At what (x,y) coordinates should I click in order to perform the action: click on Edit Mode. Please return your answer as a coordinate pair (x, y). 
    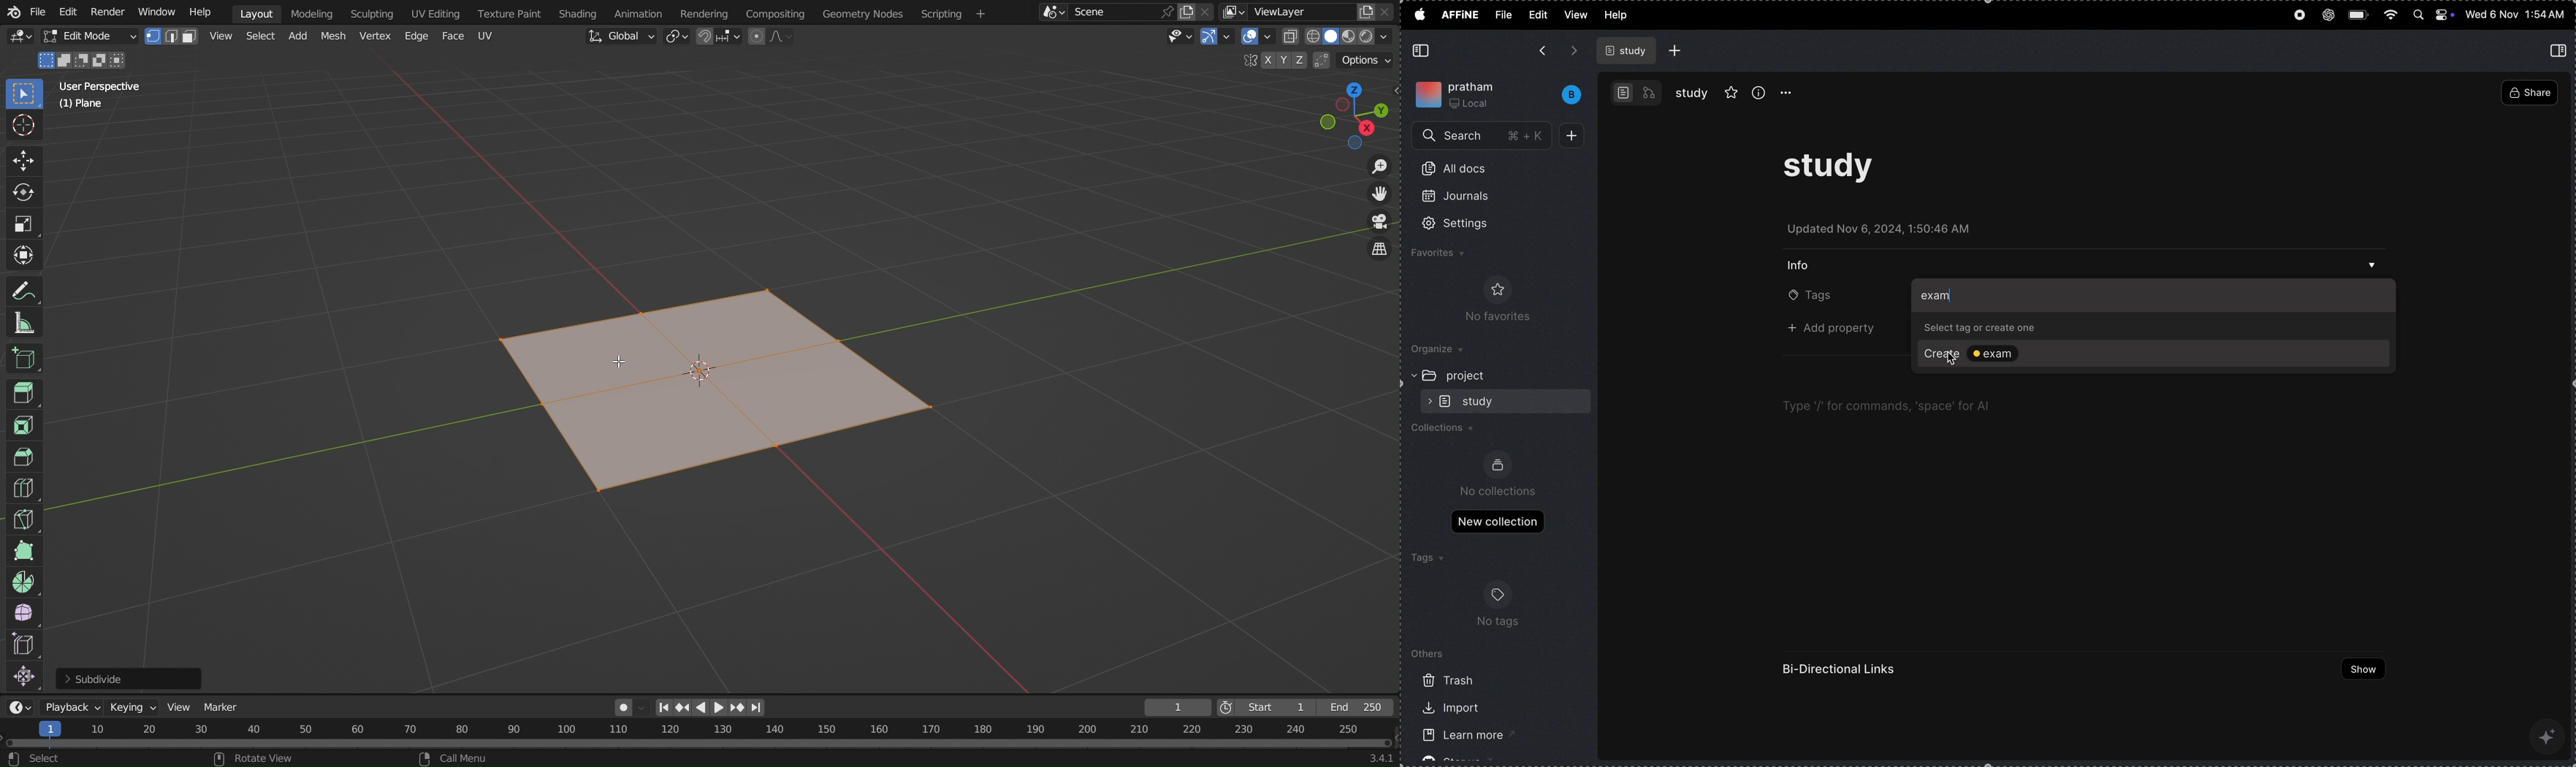
    Looking at the image, I should click on (88, 37).